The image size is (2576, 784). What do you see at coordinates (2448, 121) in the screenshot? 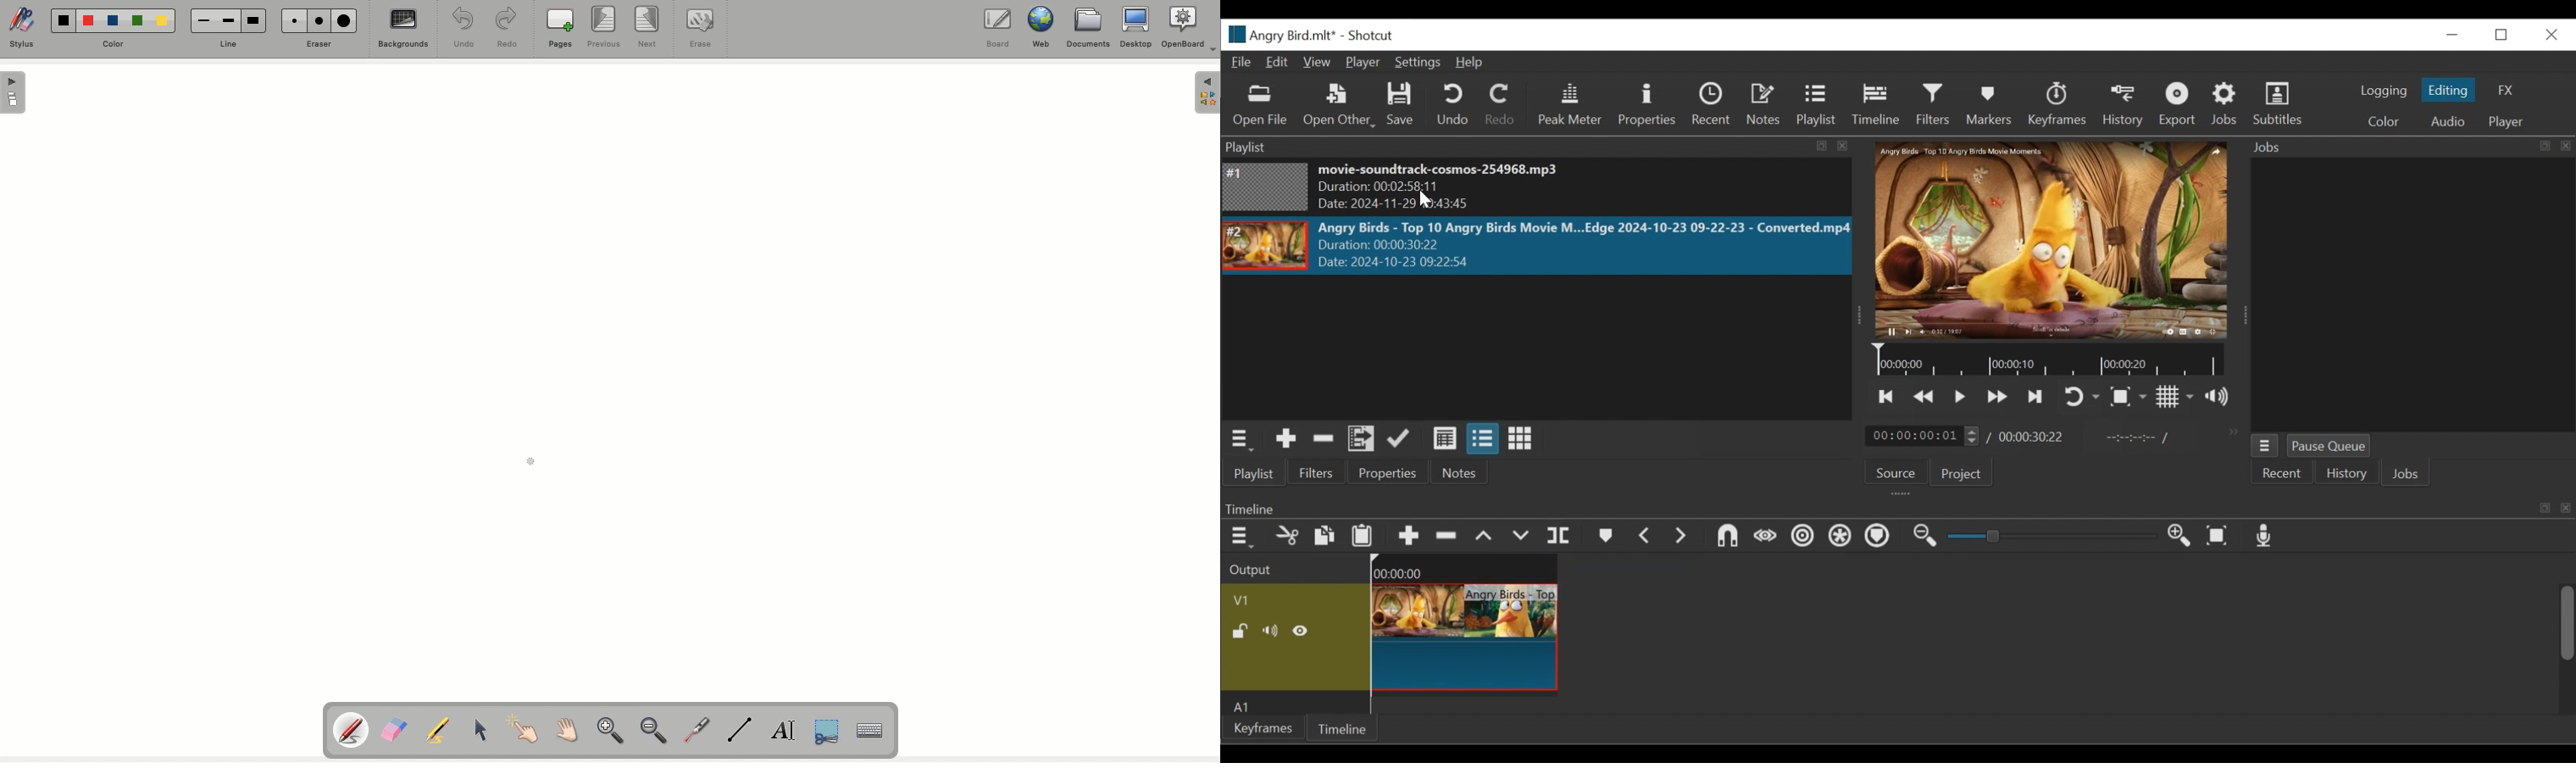
I see `Audio` at bounding box center [2448, 121].